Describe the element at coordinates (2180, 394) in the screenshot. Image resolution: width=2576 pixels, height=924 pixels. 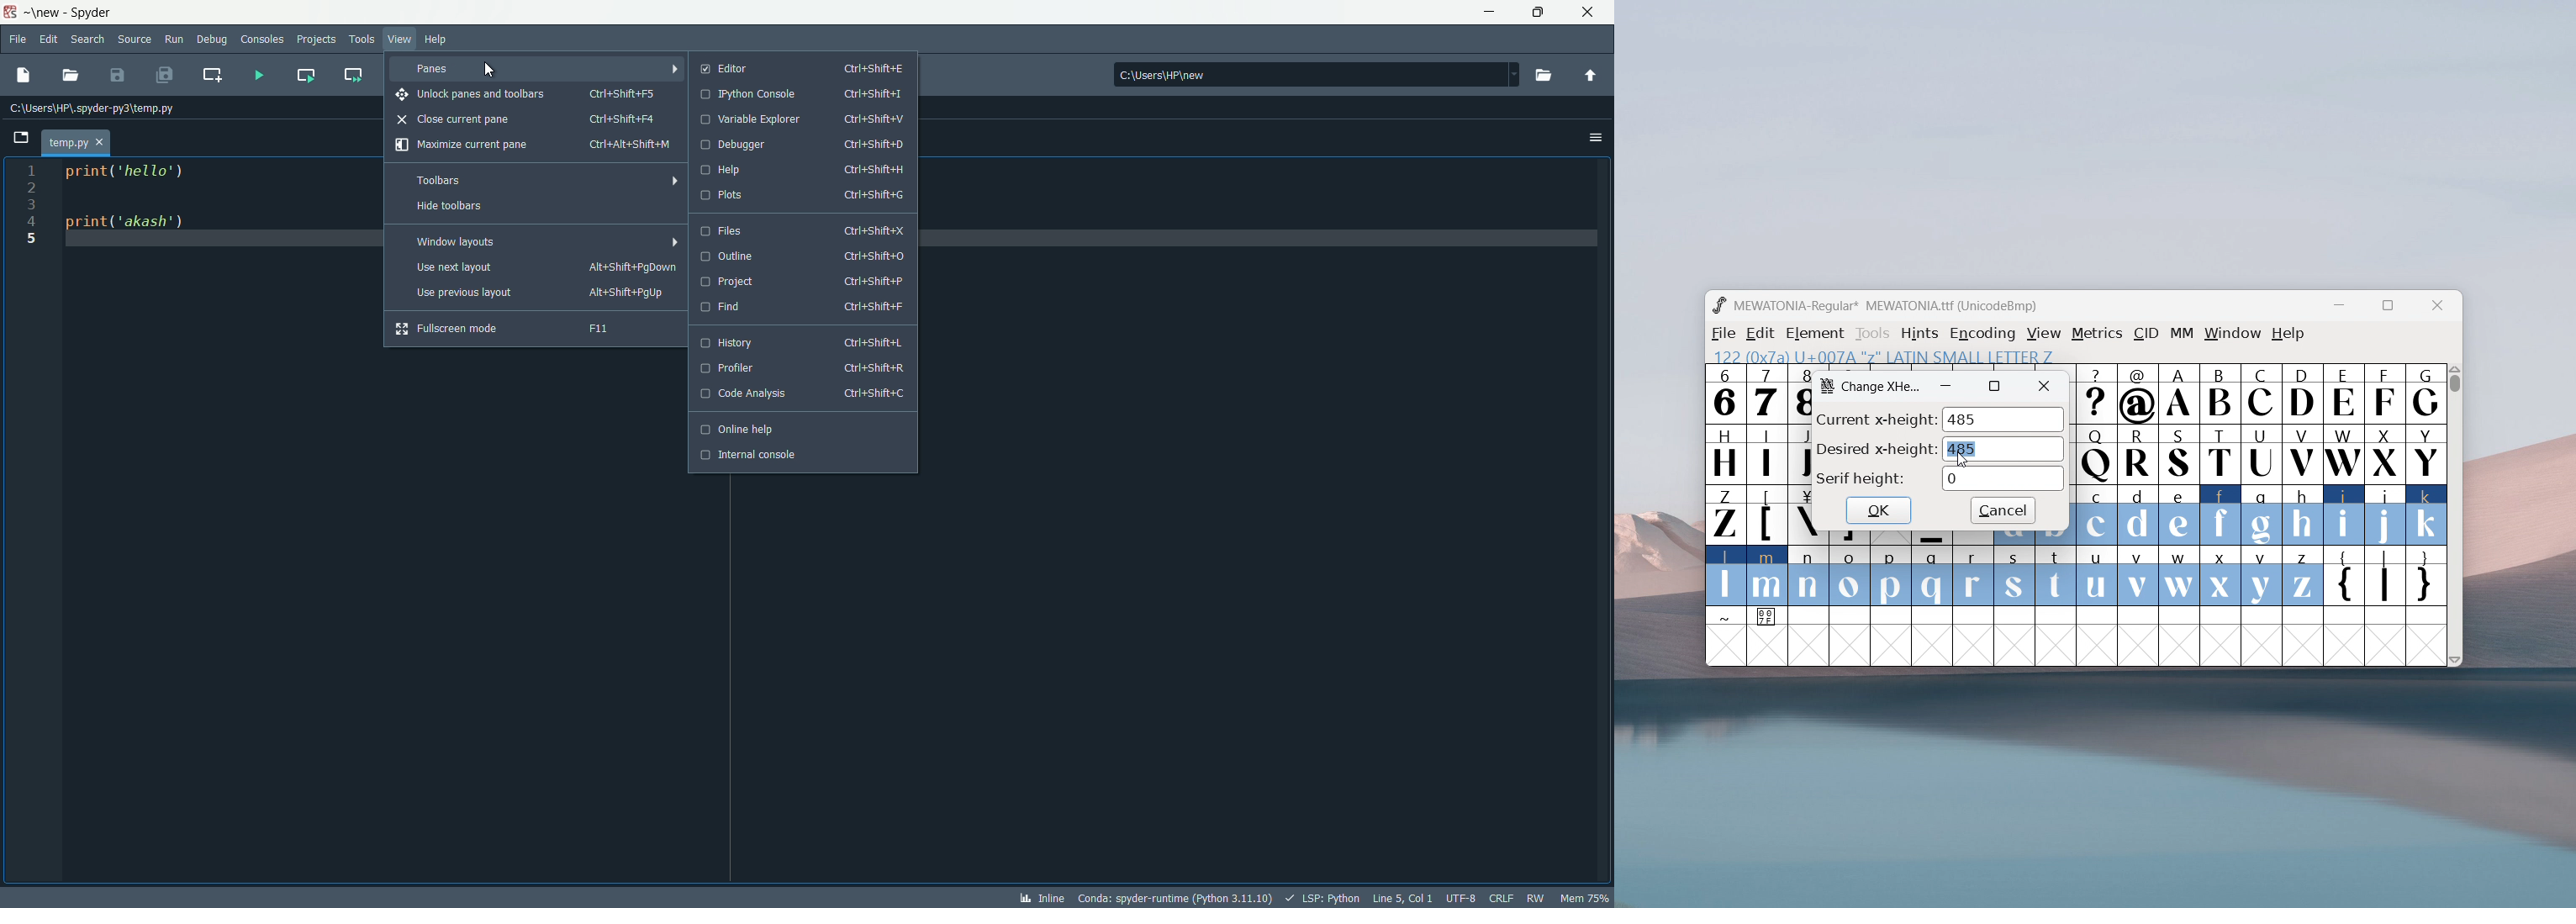
I see `A` at that location.